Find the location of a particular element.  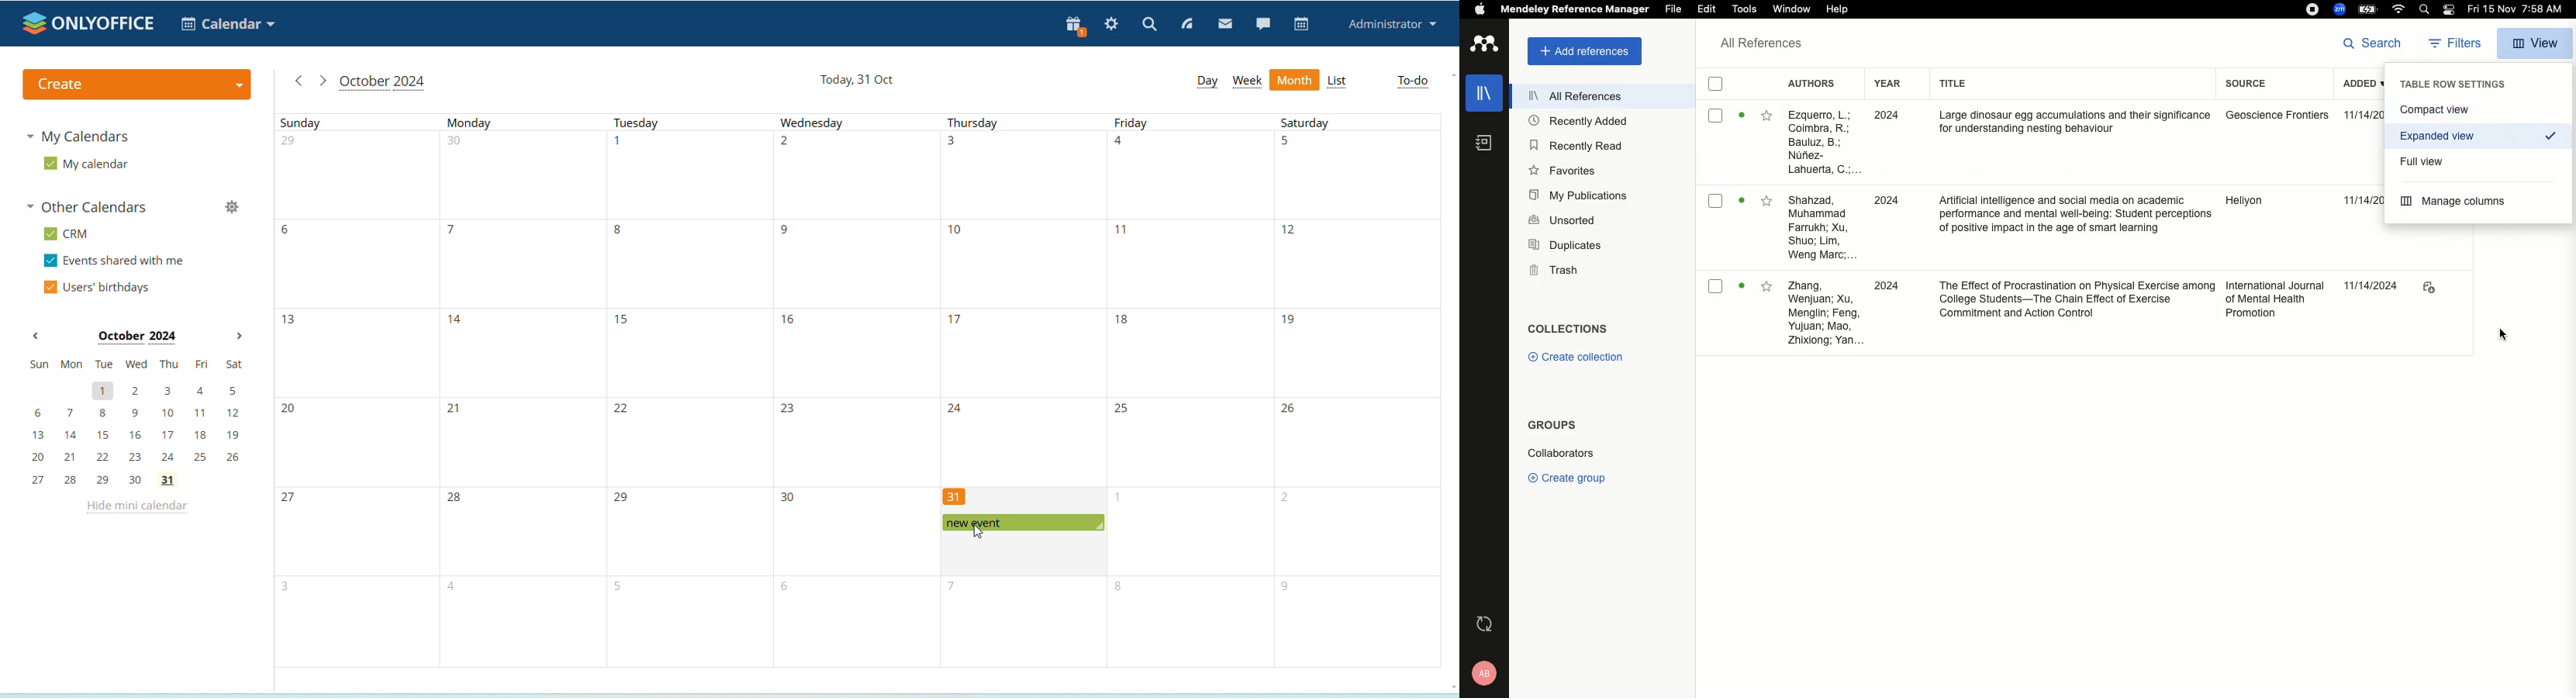

Authors is located at coordinates (1811, 82).